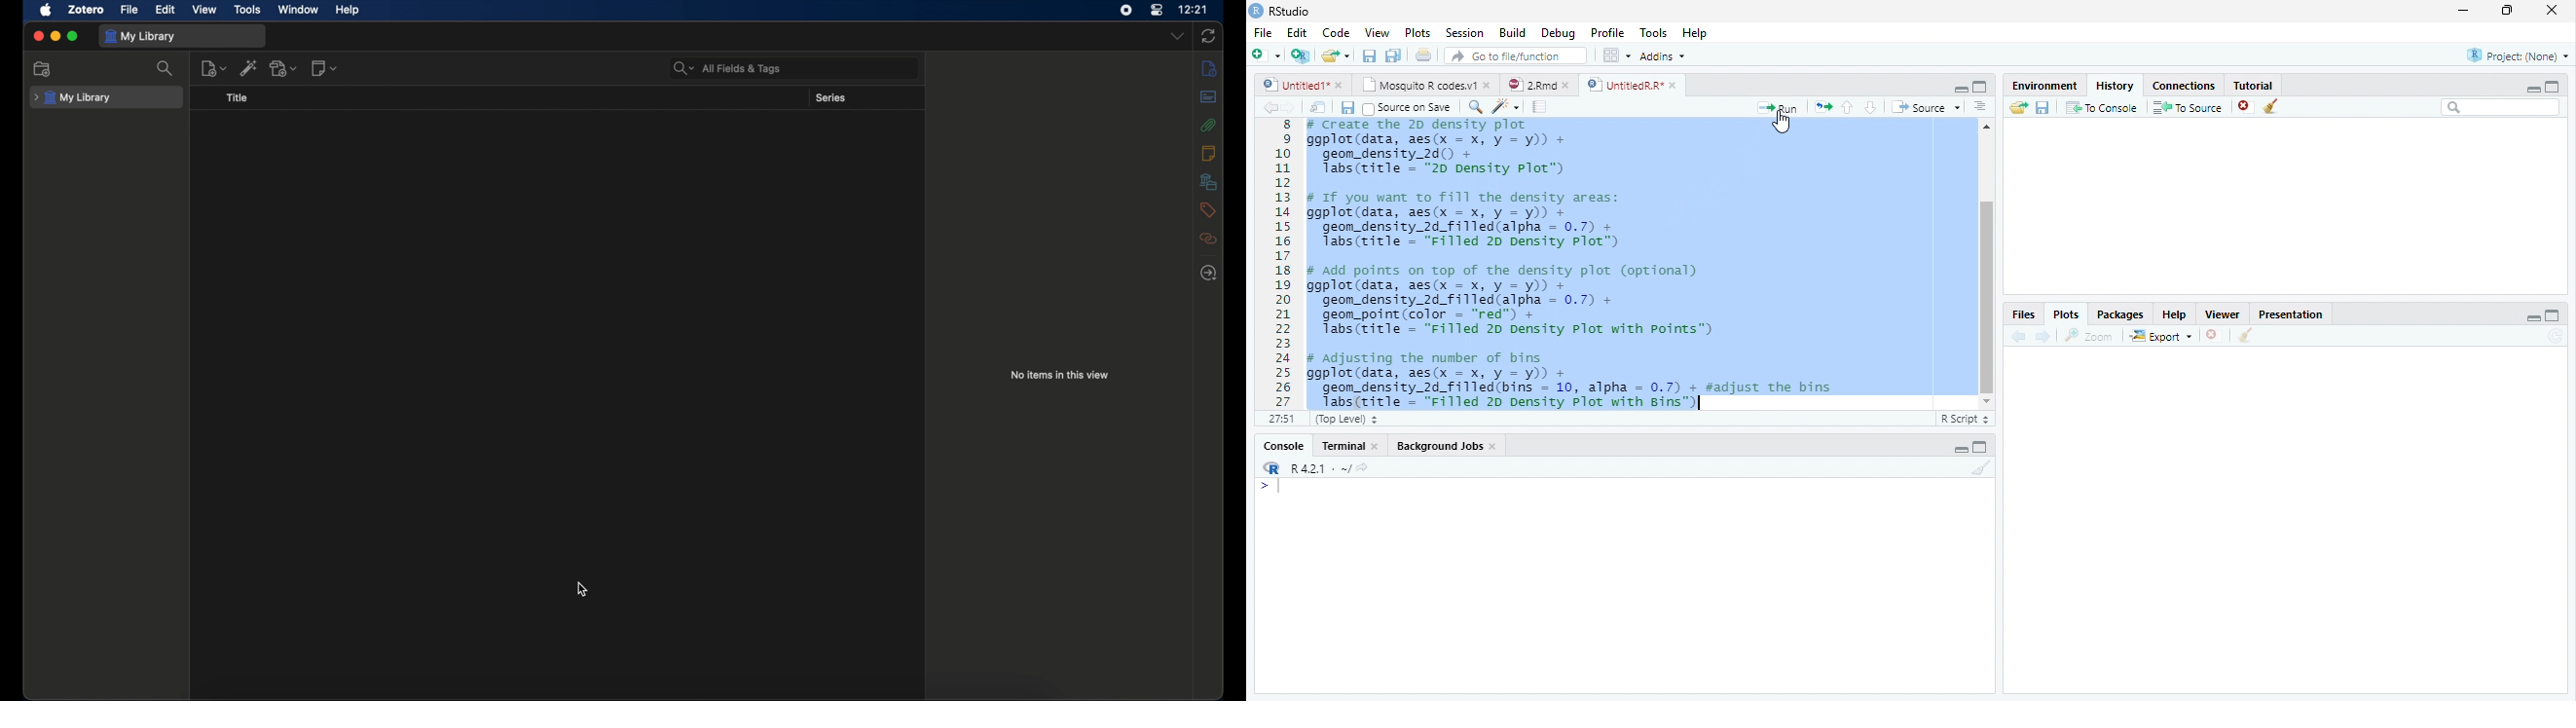 The image size is (2576, 728). Describe the element at coordinates (1208, 153) in the screenshot. I see `notes` at that location.